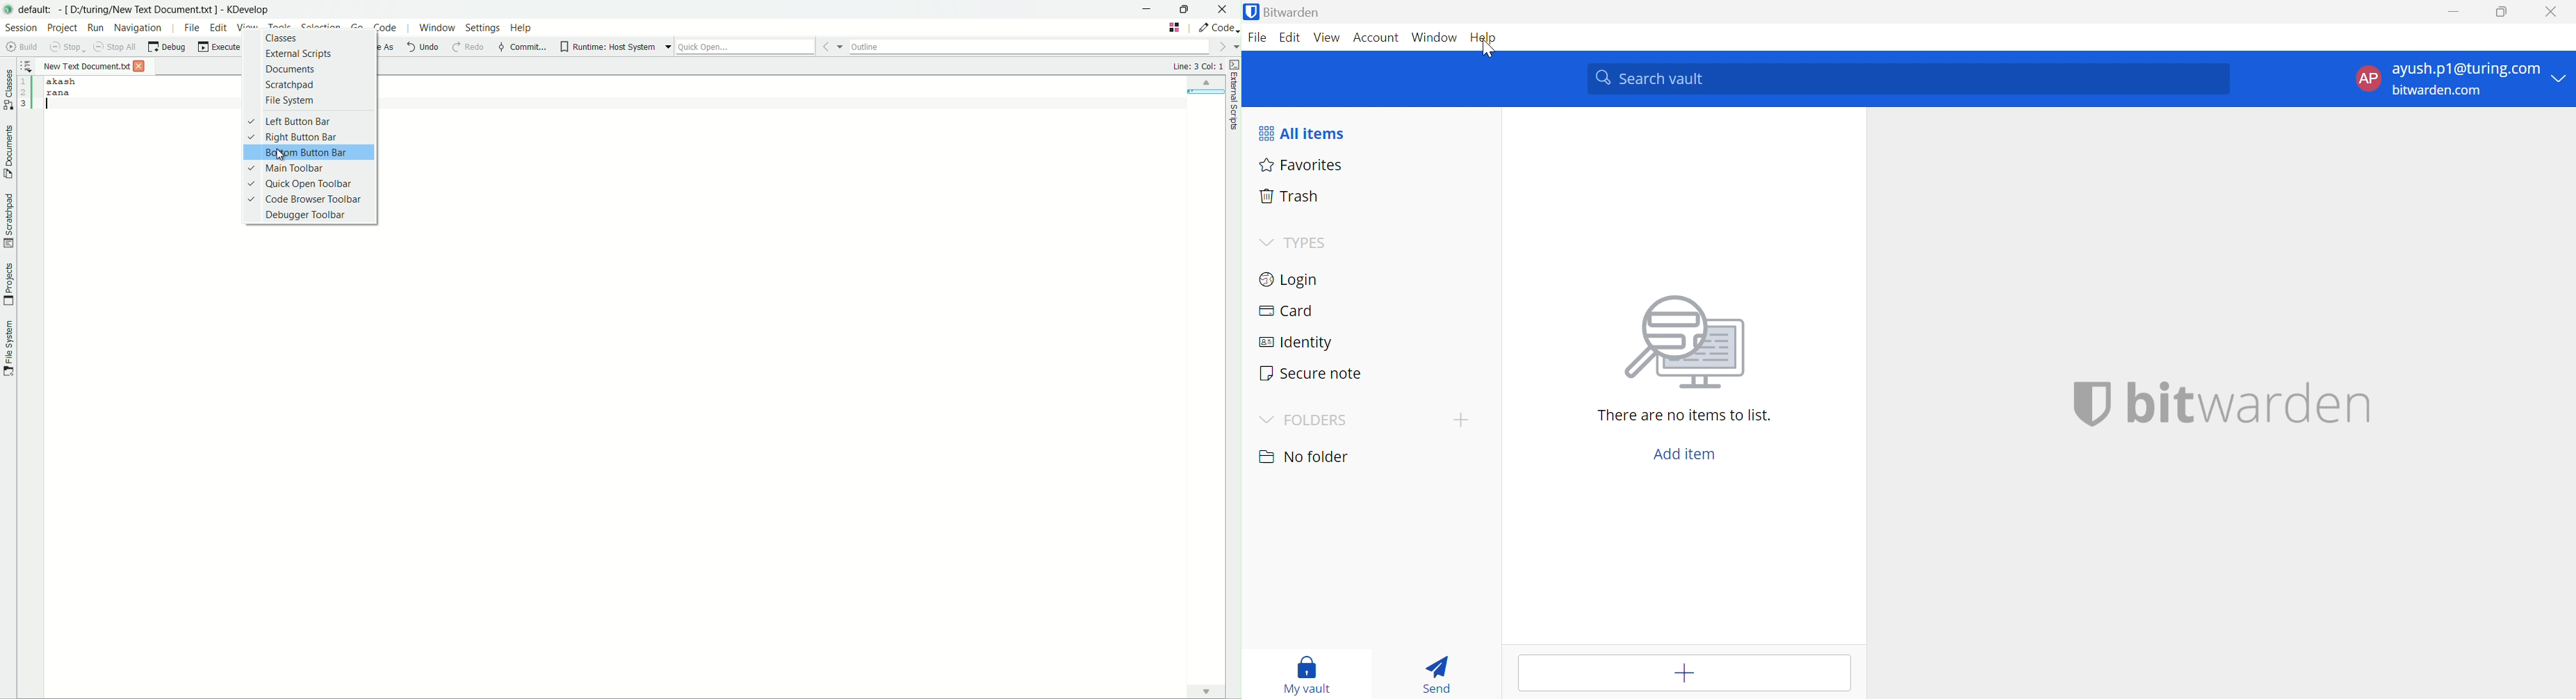  Describe the element at coordinates (1234, 64) in the screenshot. I see `toggle external scripts` at that location.